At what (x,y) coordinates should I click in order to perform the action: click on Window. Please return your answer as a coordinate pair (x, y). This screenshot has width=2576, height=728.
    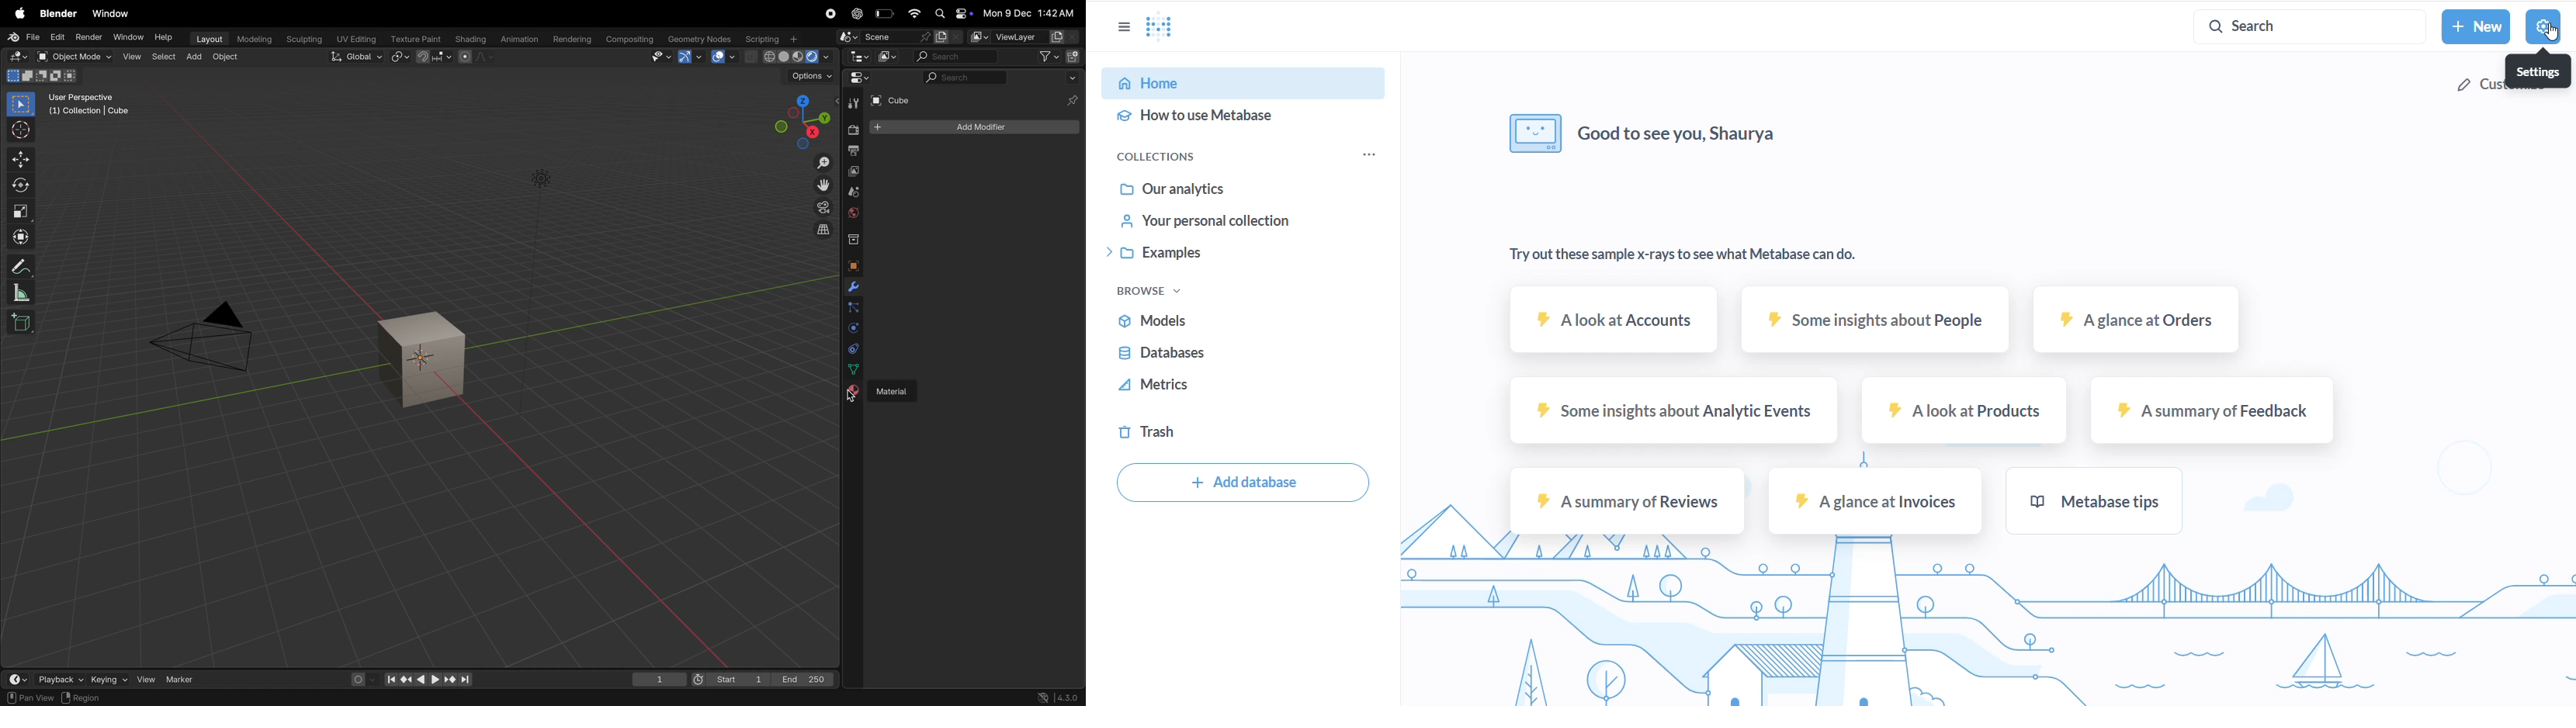
    Looking at the image, I should click on (111, 15).